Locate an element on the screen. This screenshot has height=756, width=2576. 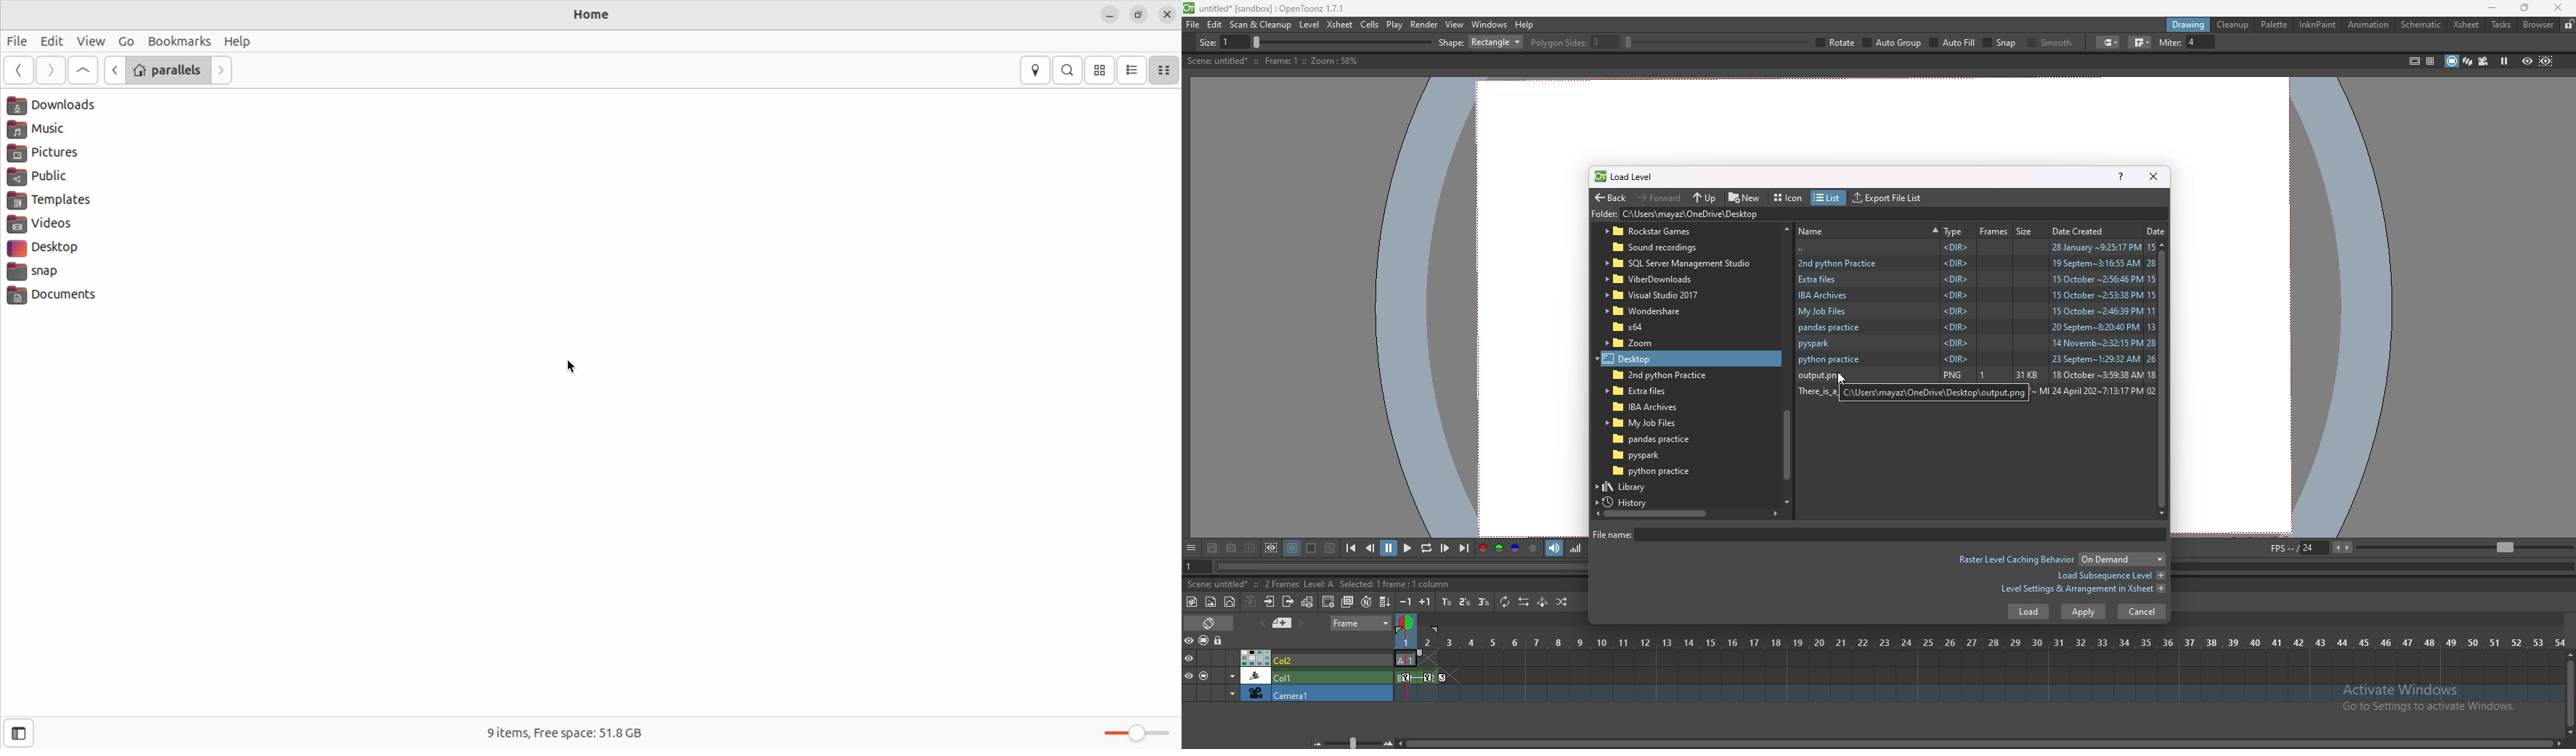
close is located at coordinates (1169, 12).